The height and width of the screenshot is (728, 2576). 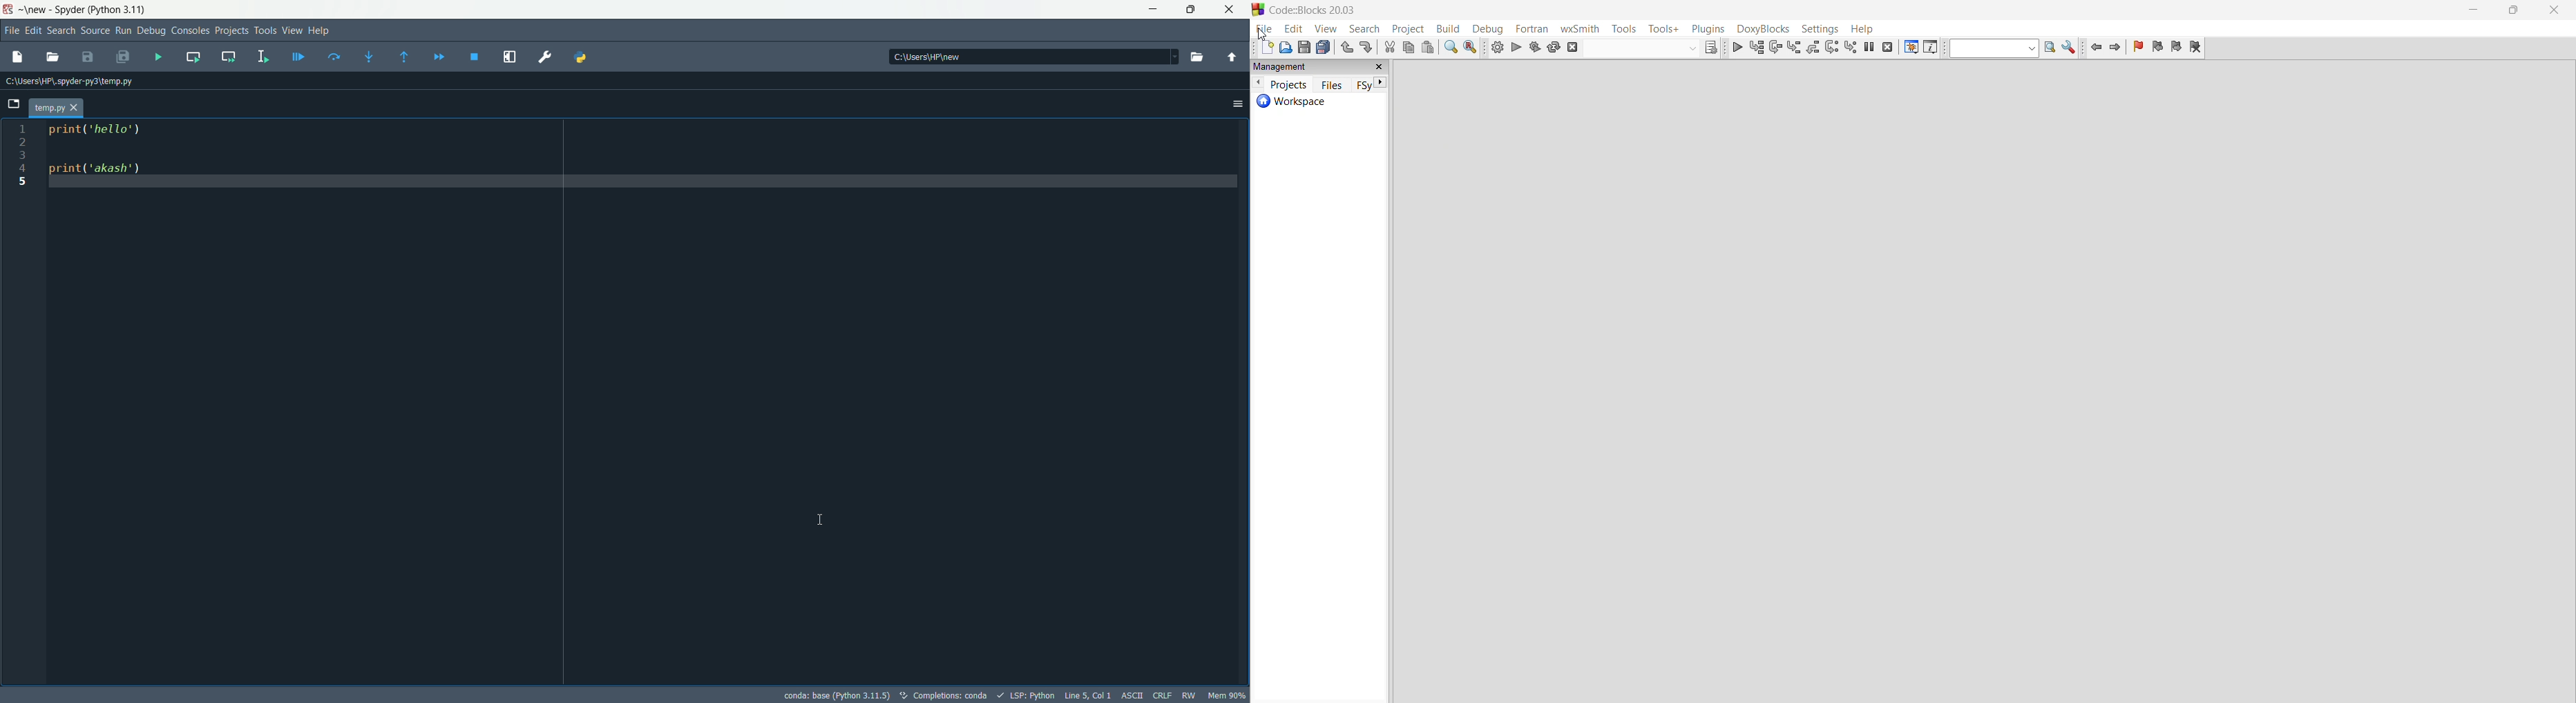 What do you see at coordinates (1088, 695) in the screenshot?
I see `cursor position` at bounding box center [1088, 695].